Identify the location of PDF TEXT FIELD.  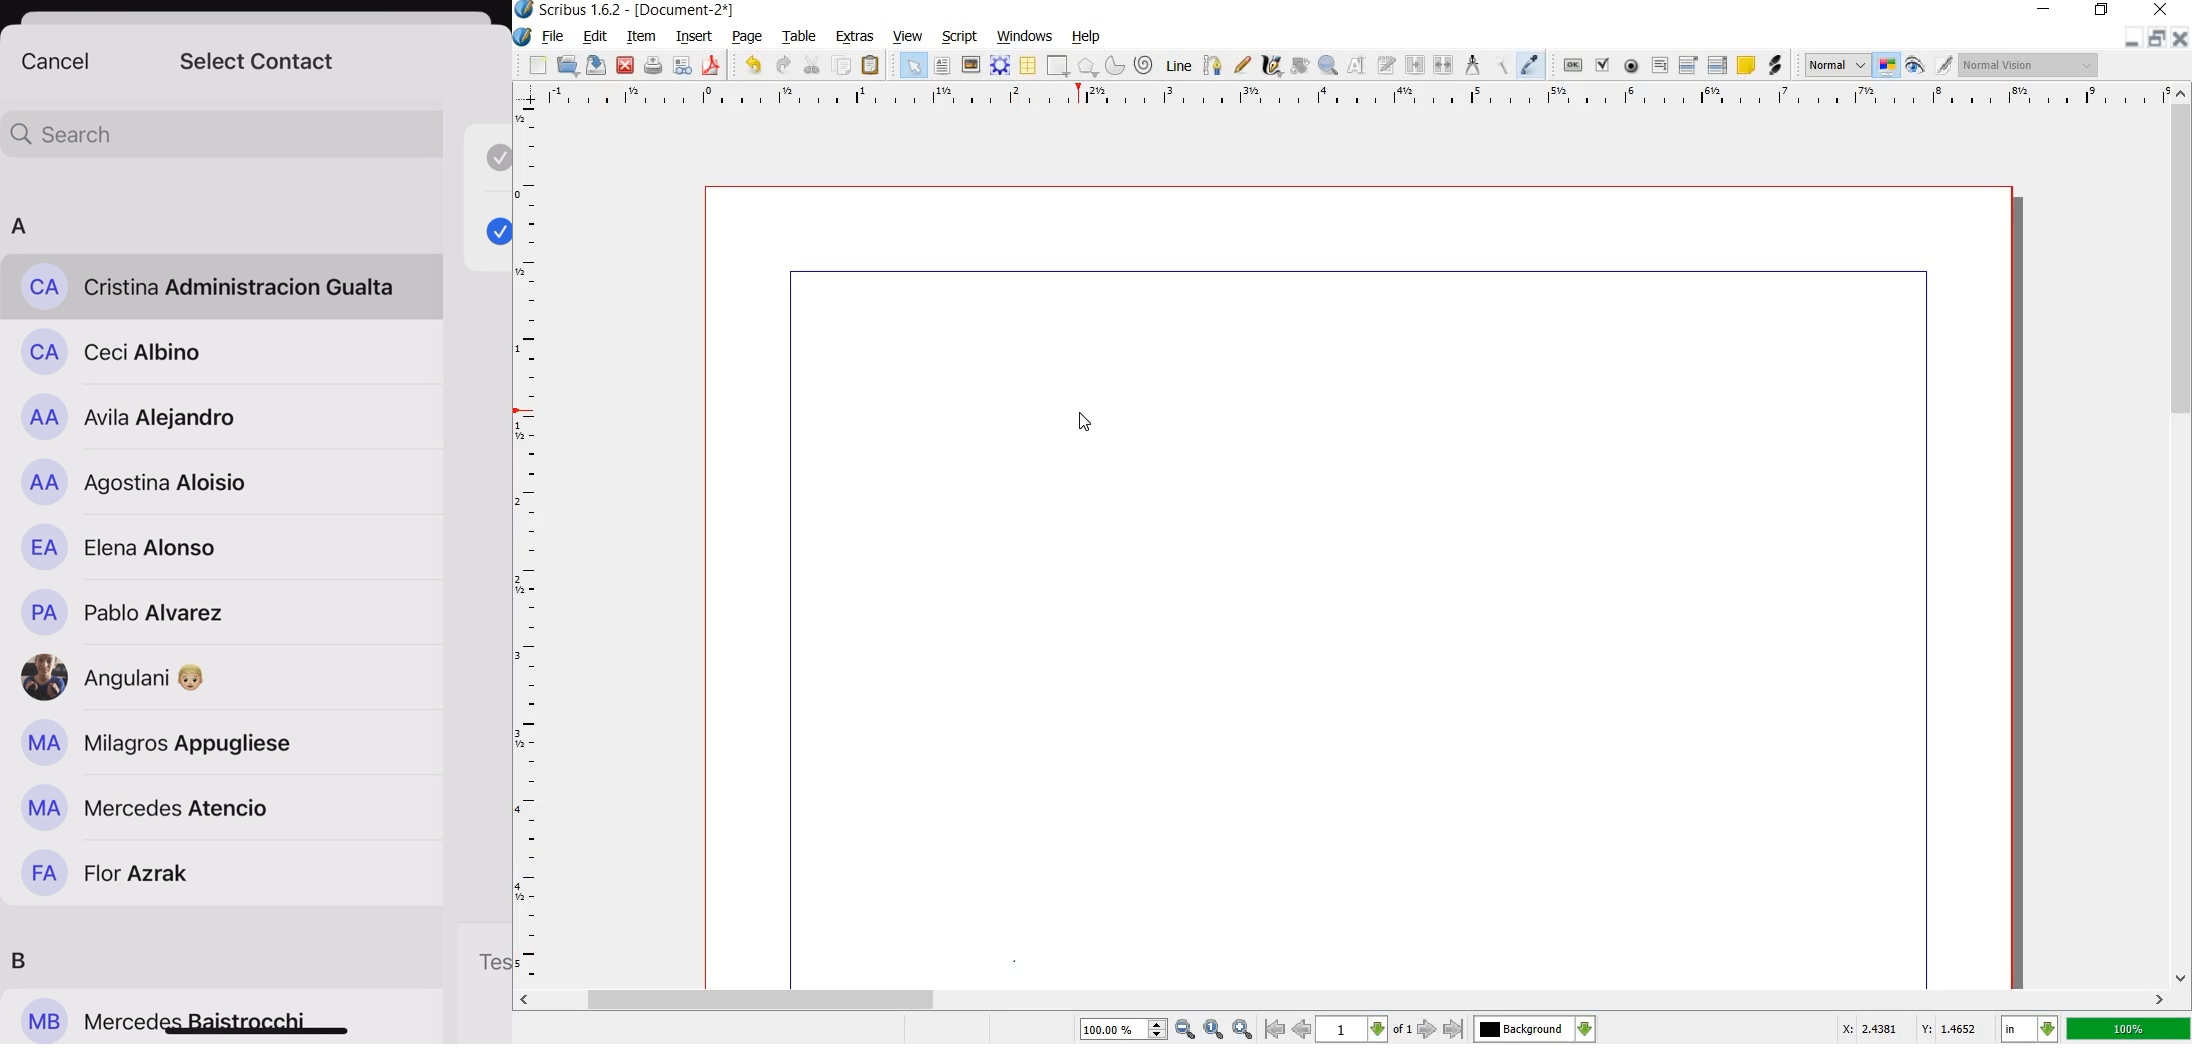
(1659, 66).